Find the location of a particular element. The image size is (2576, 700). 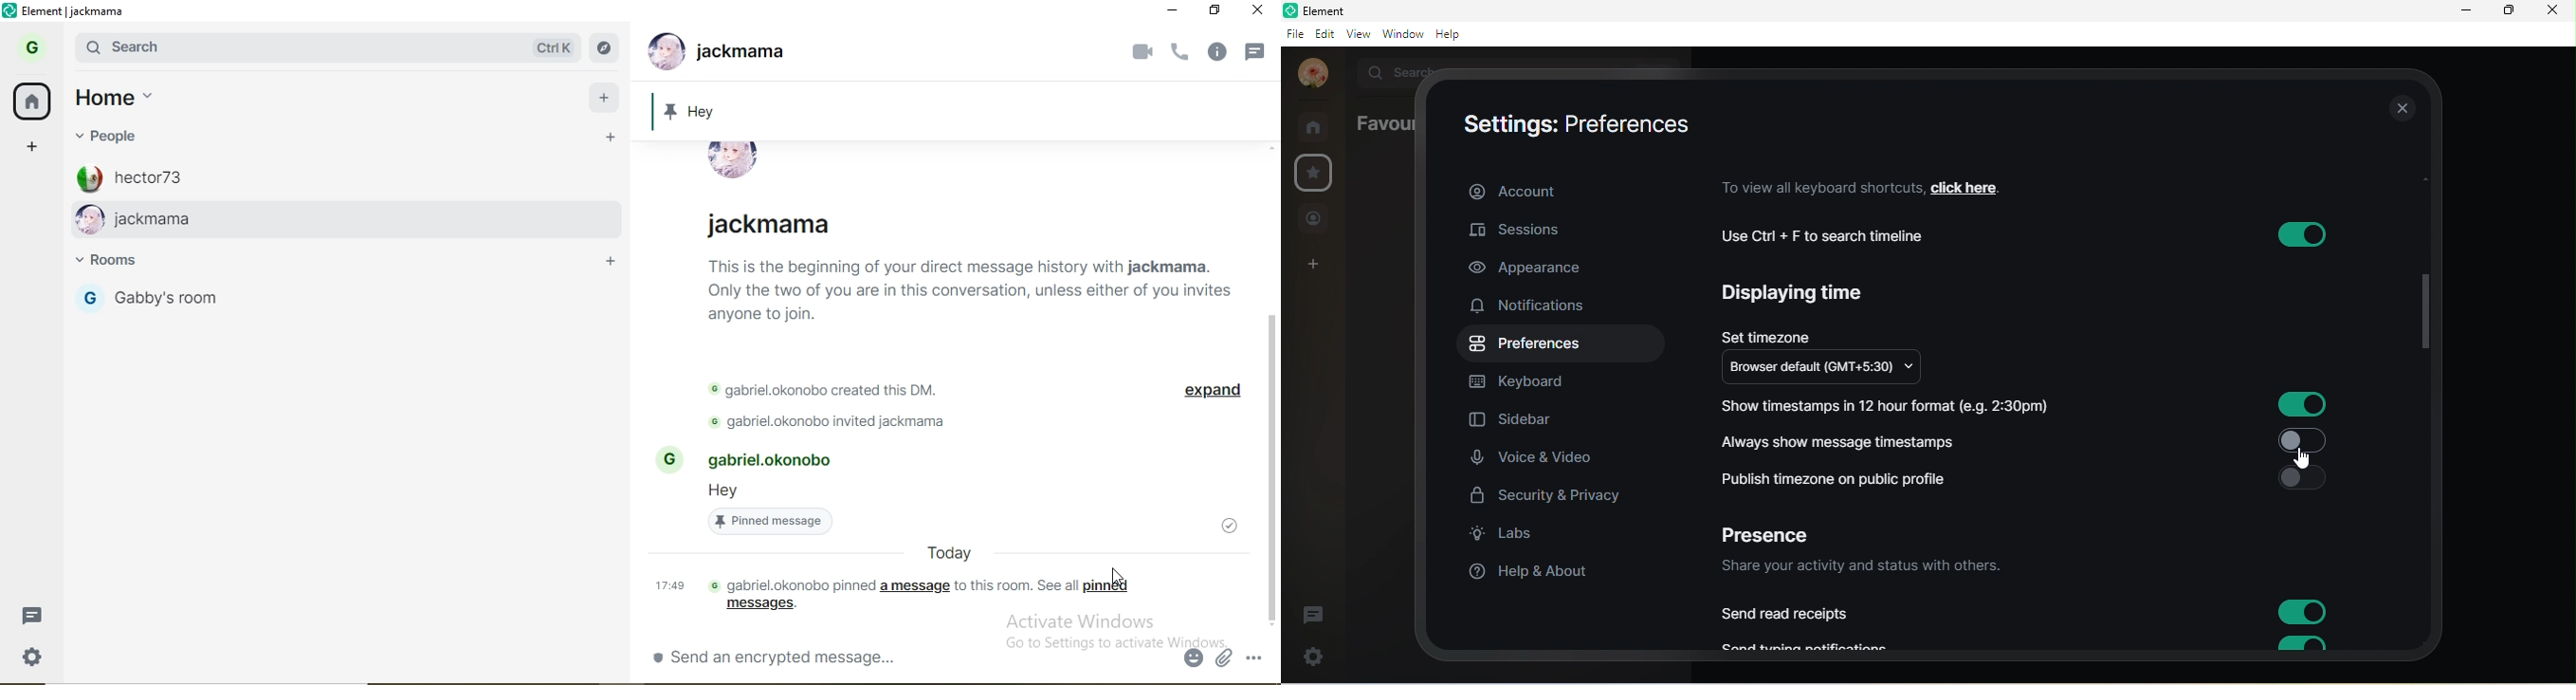

text is located at coordinates (1016, 586).